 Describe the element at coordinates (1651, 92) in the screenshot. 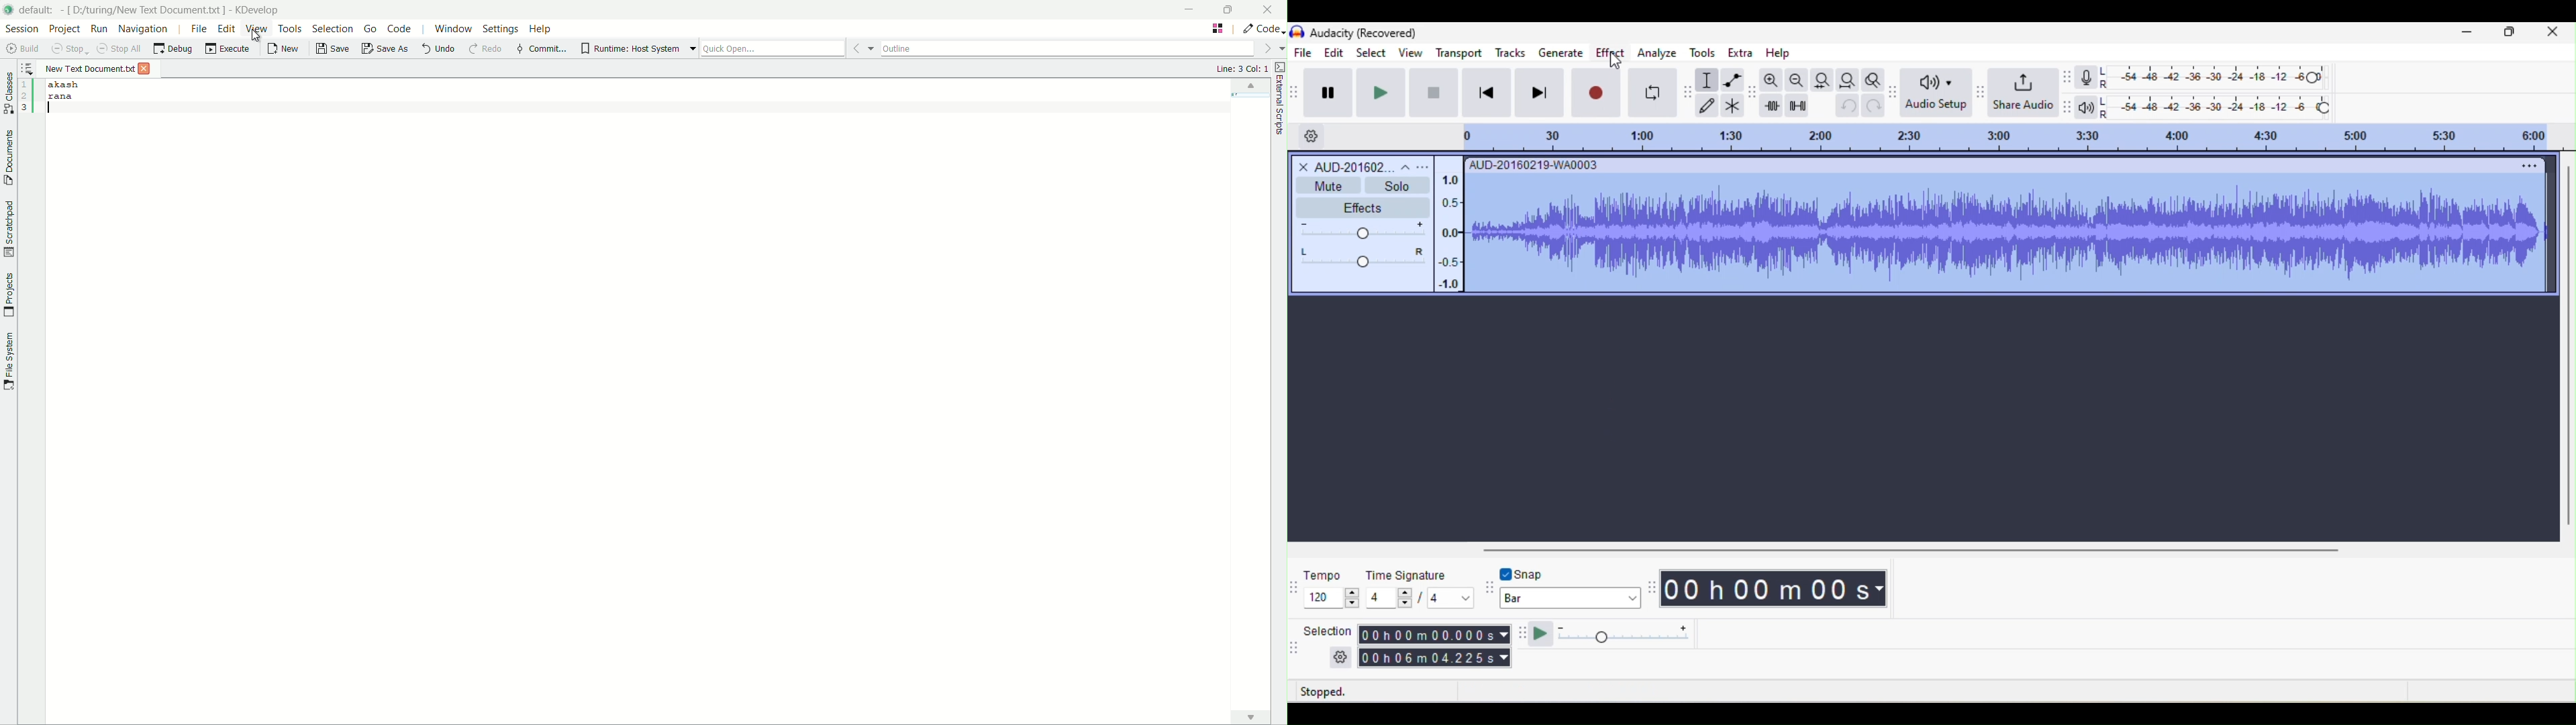

I see `enable looping` at that location.